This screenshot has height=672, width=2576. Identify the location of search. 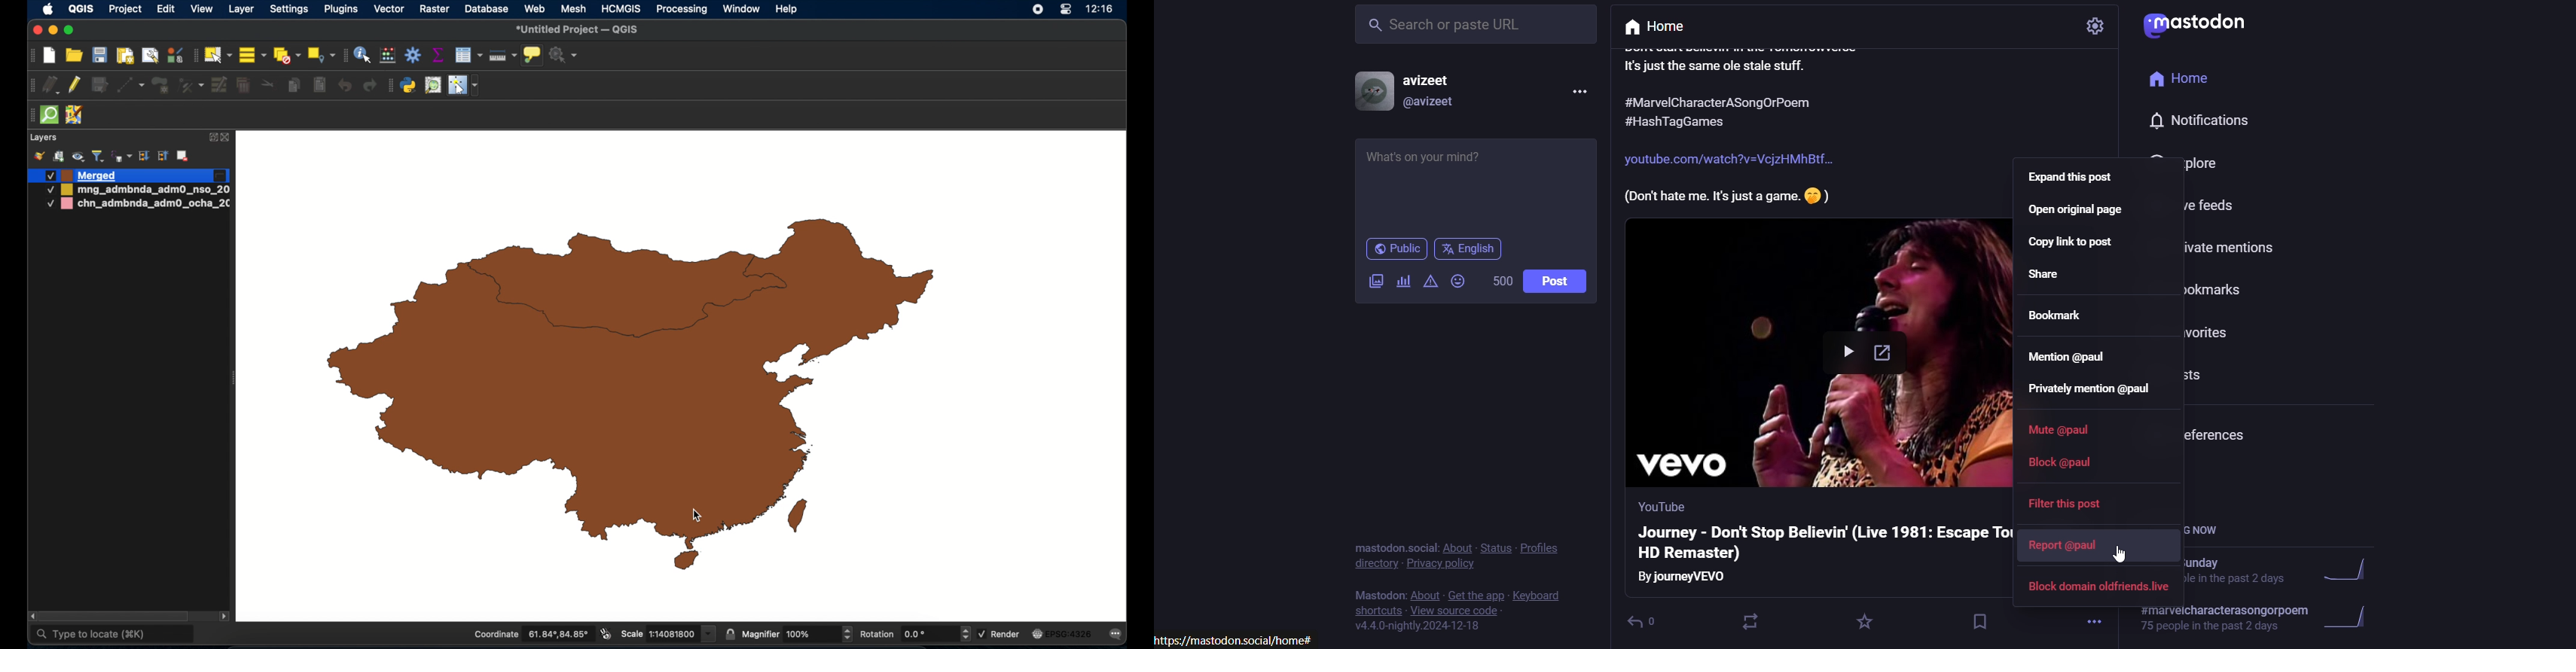
(1473, 32).